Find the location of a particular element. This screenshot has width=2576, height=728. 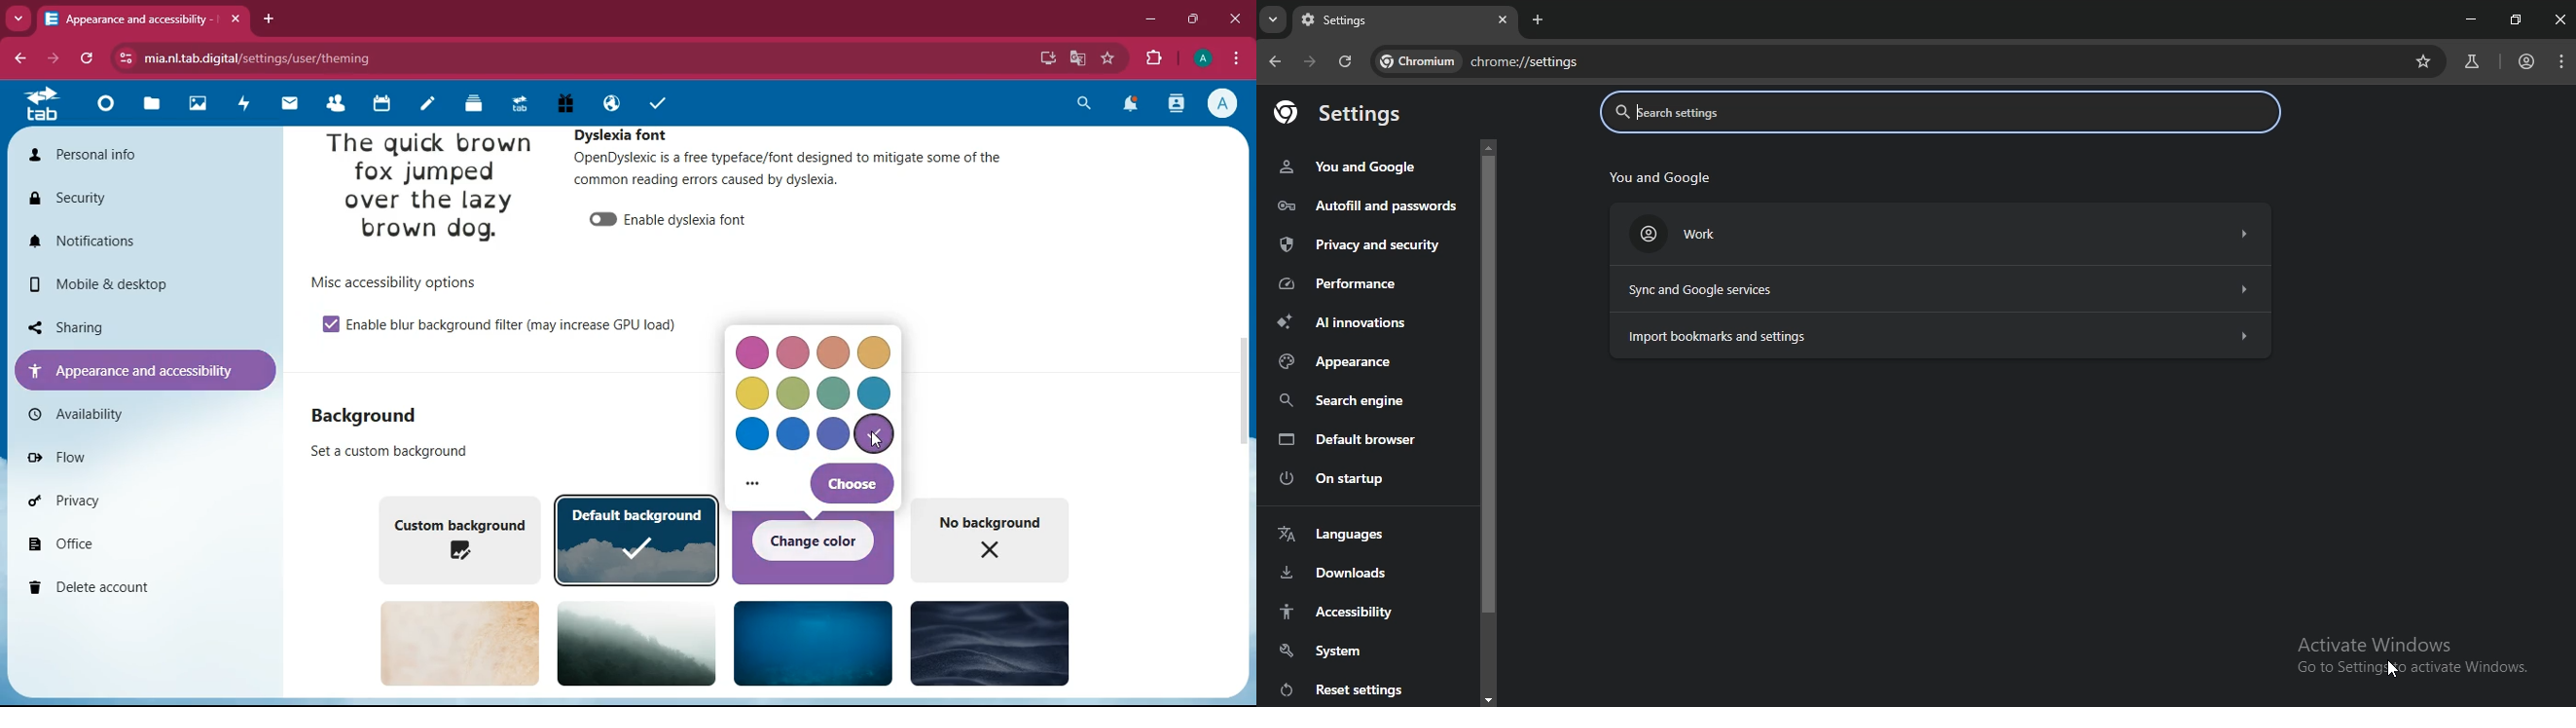

selected color is located at coordinates (875, 435).